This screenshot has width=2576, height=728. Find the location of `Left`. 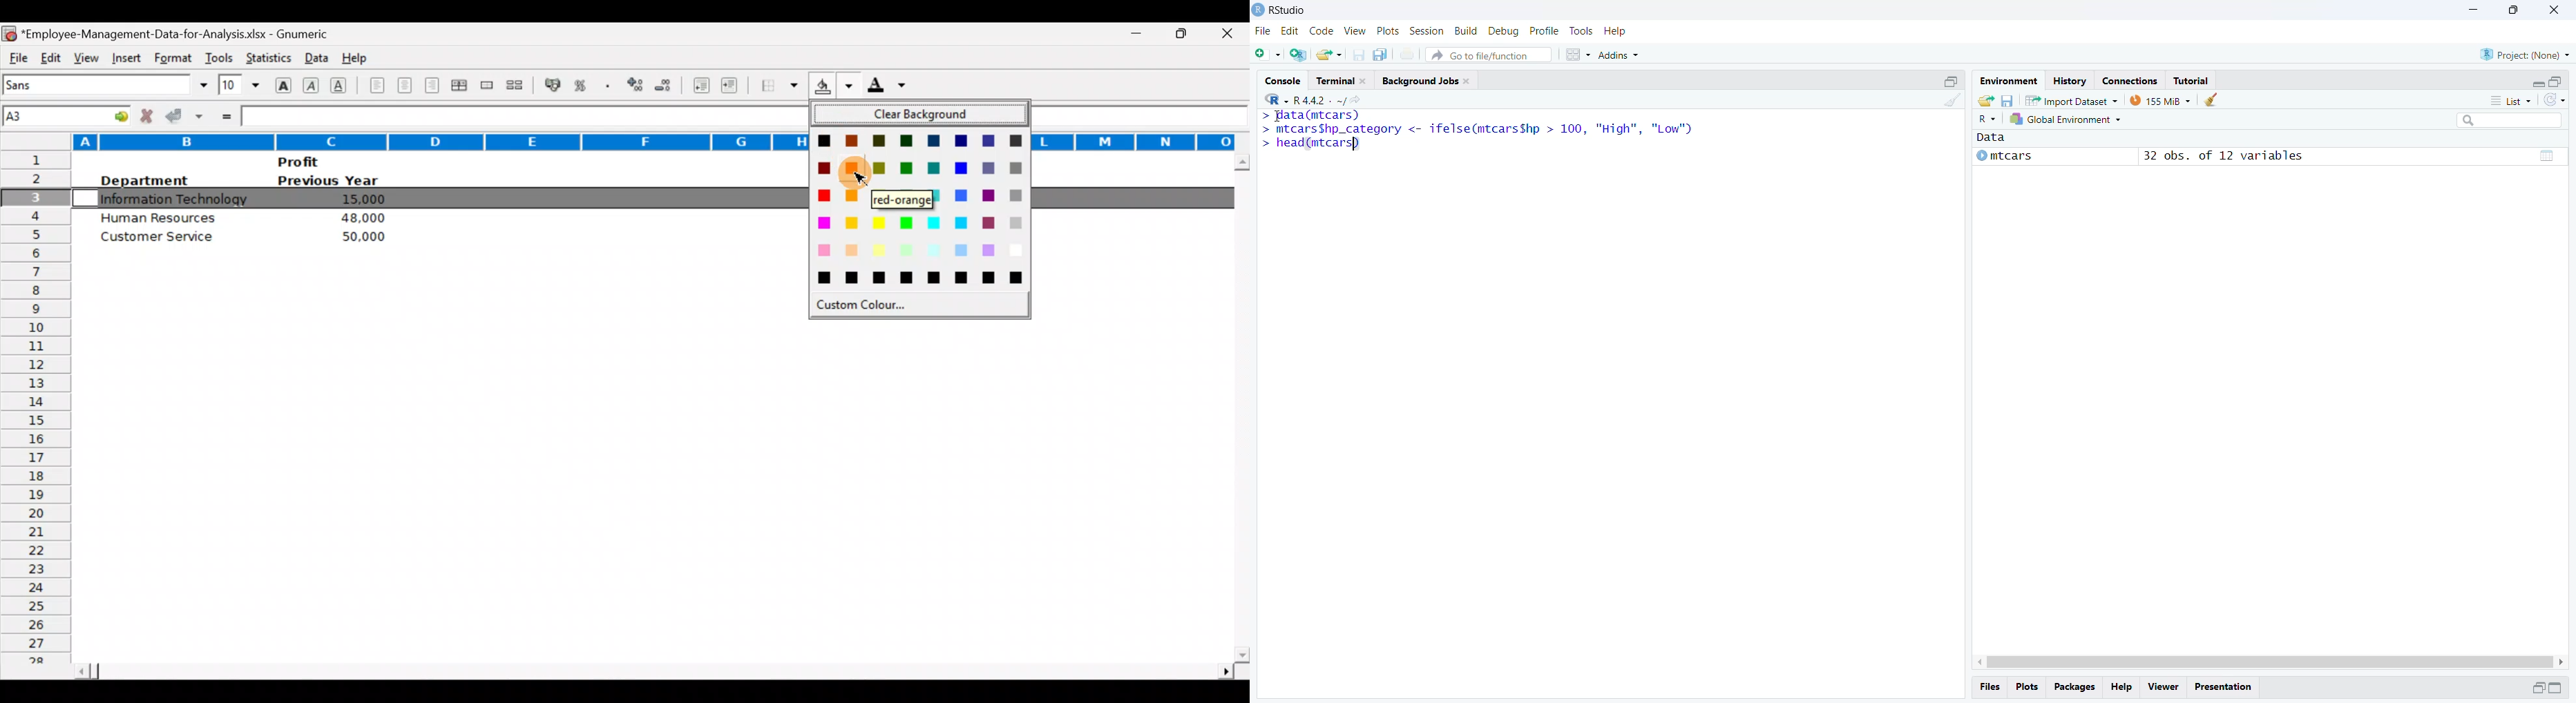

Left is located at coordinates (1974, 659).